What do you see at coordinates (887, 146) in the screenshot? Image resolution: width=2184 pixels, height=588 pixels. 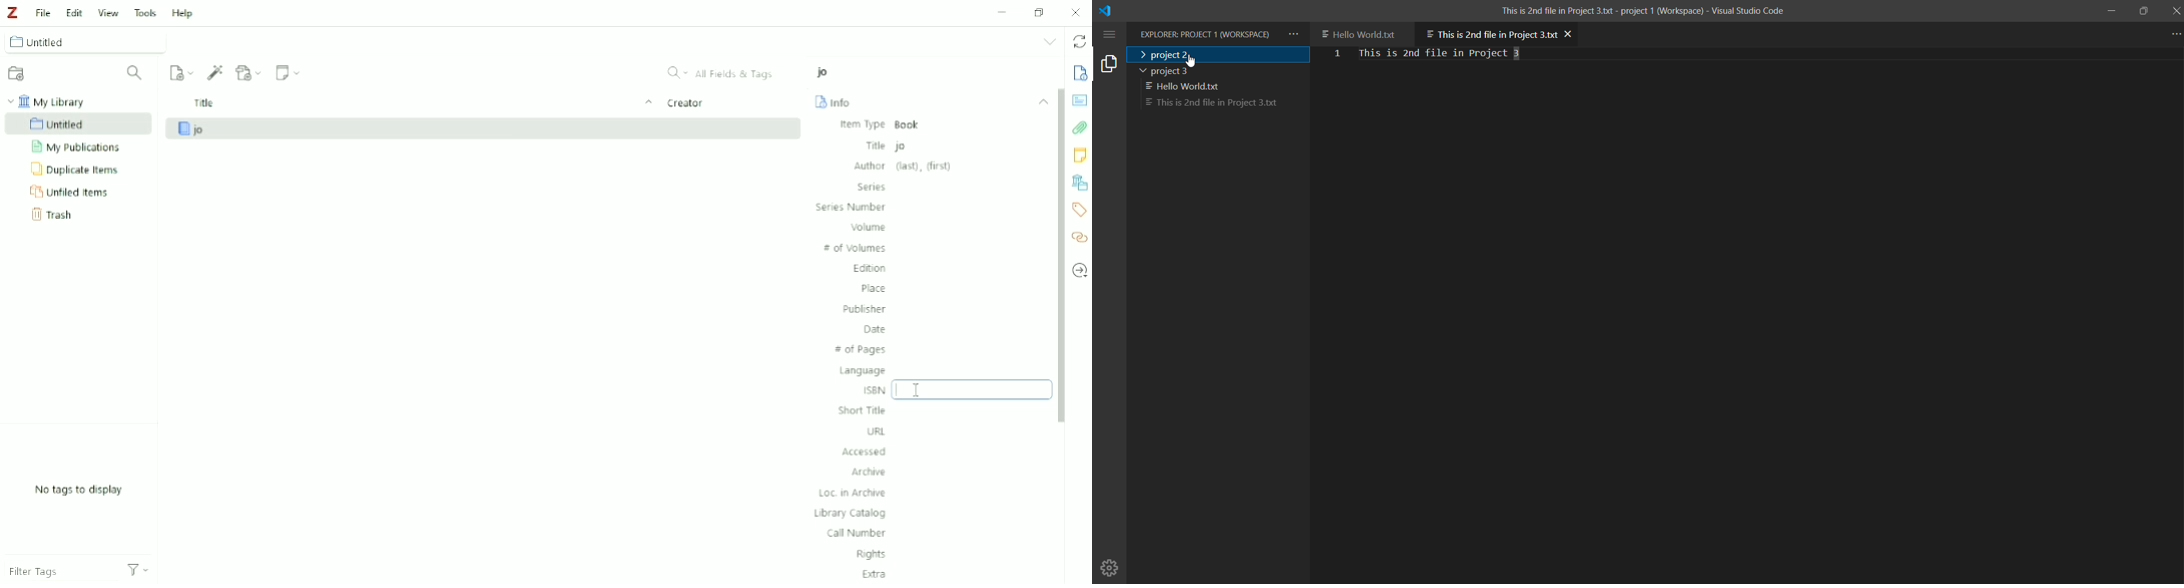 I see `Title jo` at bounding box center [887, 146].